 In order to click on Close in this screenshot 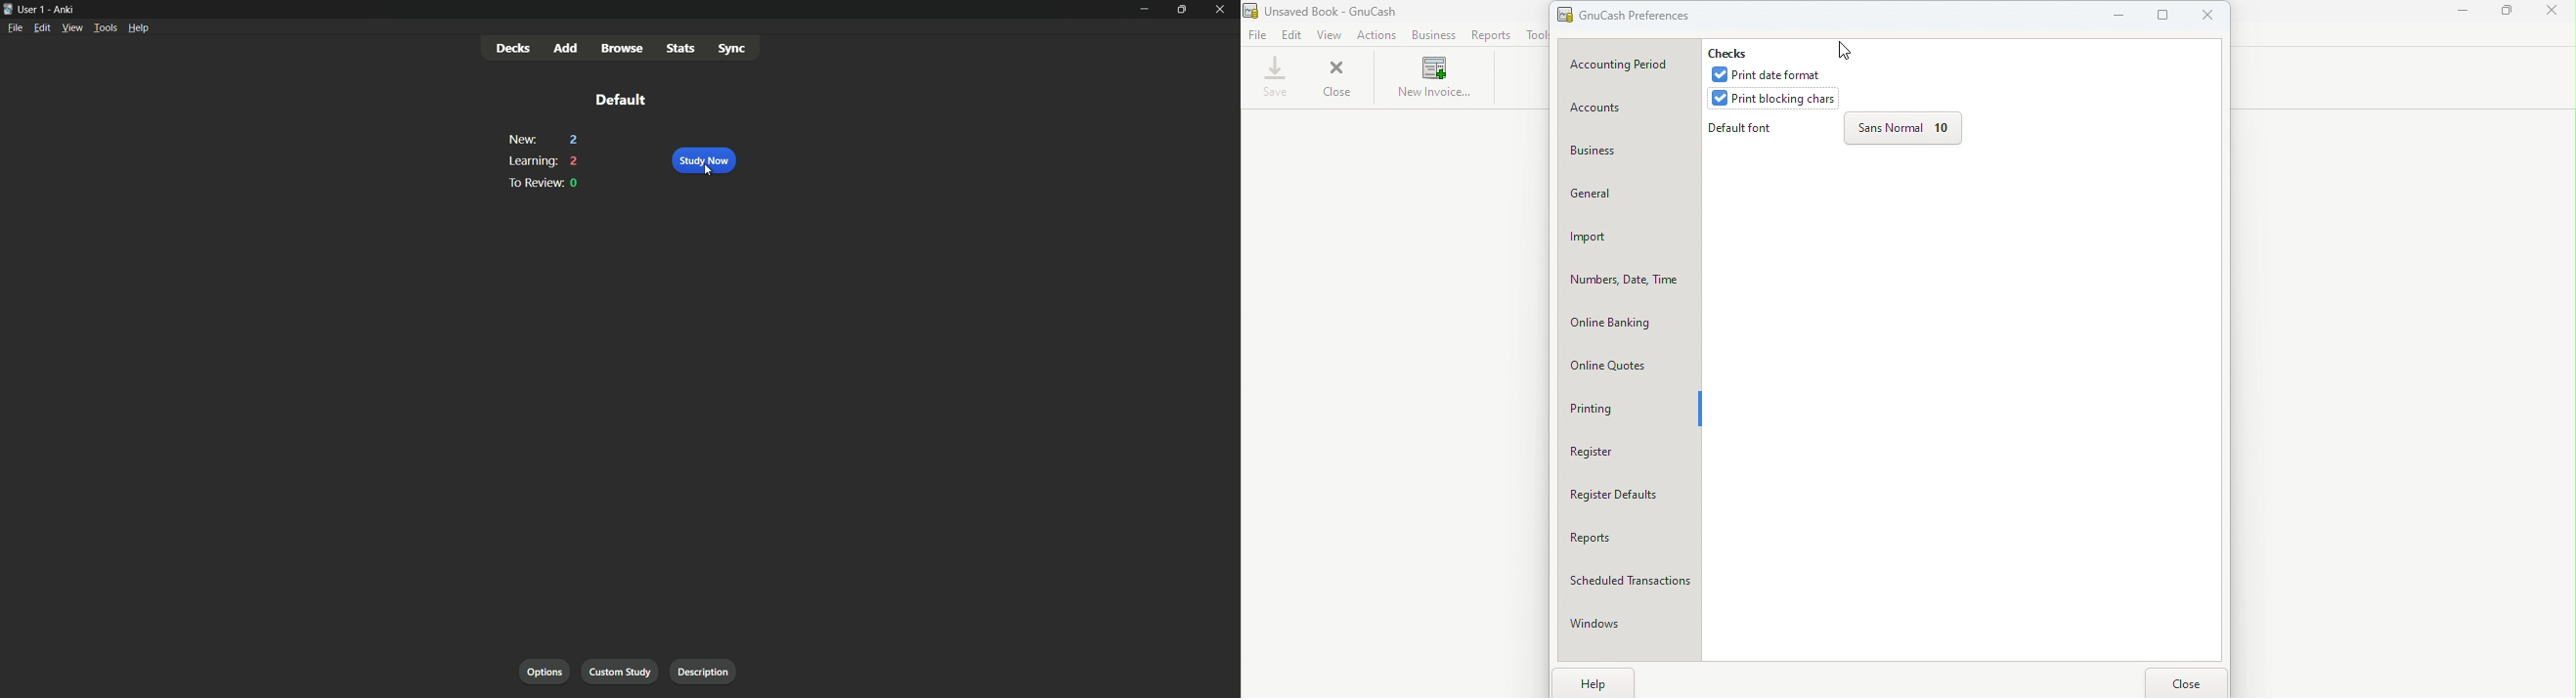, I will do `click(2191, 680)`.